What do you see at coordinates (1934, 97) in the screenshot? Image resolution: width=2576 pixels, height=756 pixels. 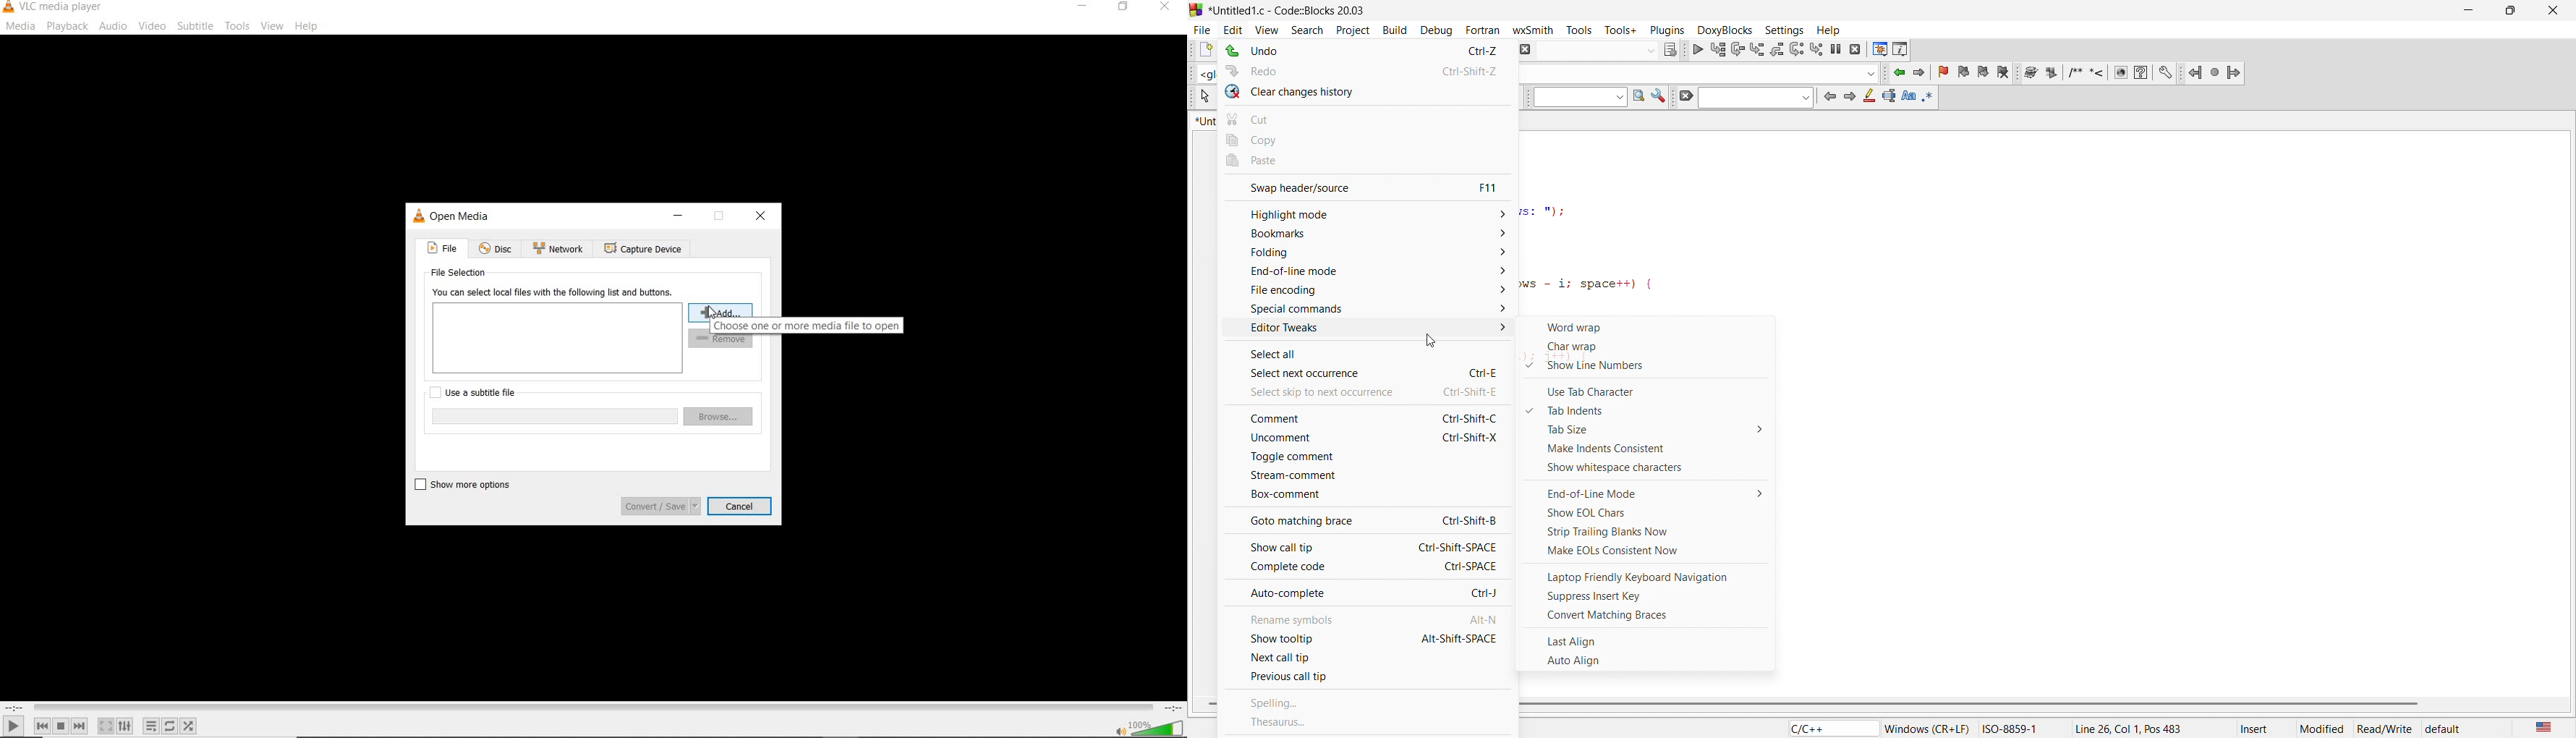 I see `icon` at bounding box center [1934, 97].